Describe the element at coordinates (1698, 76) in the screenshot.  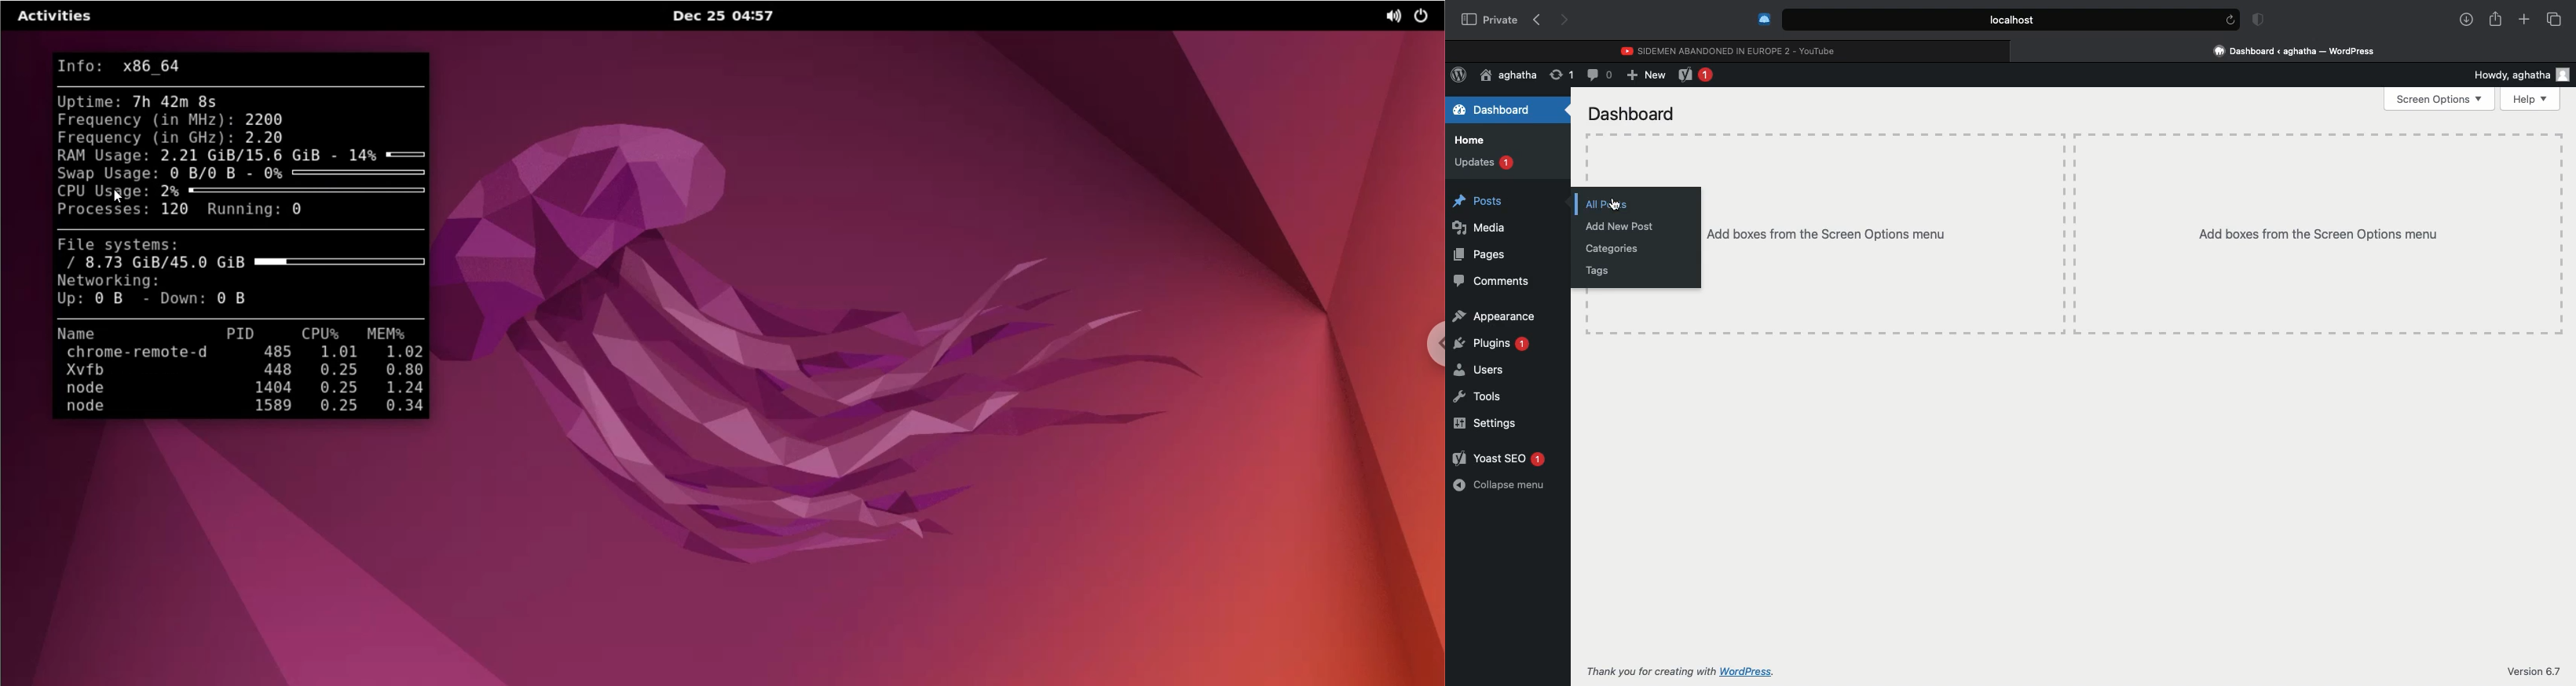
I see `Yoast` at that location.